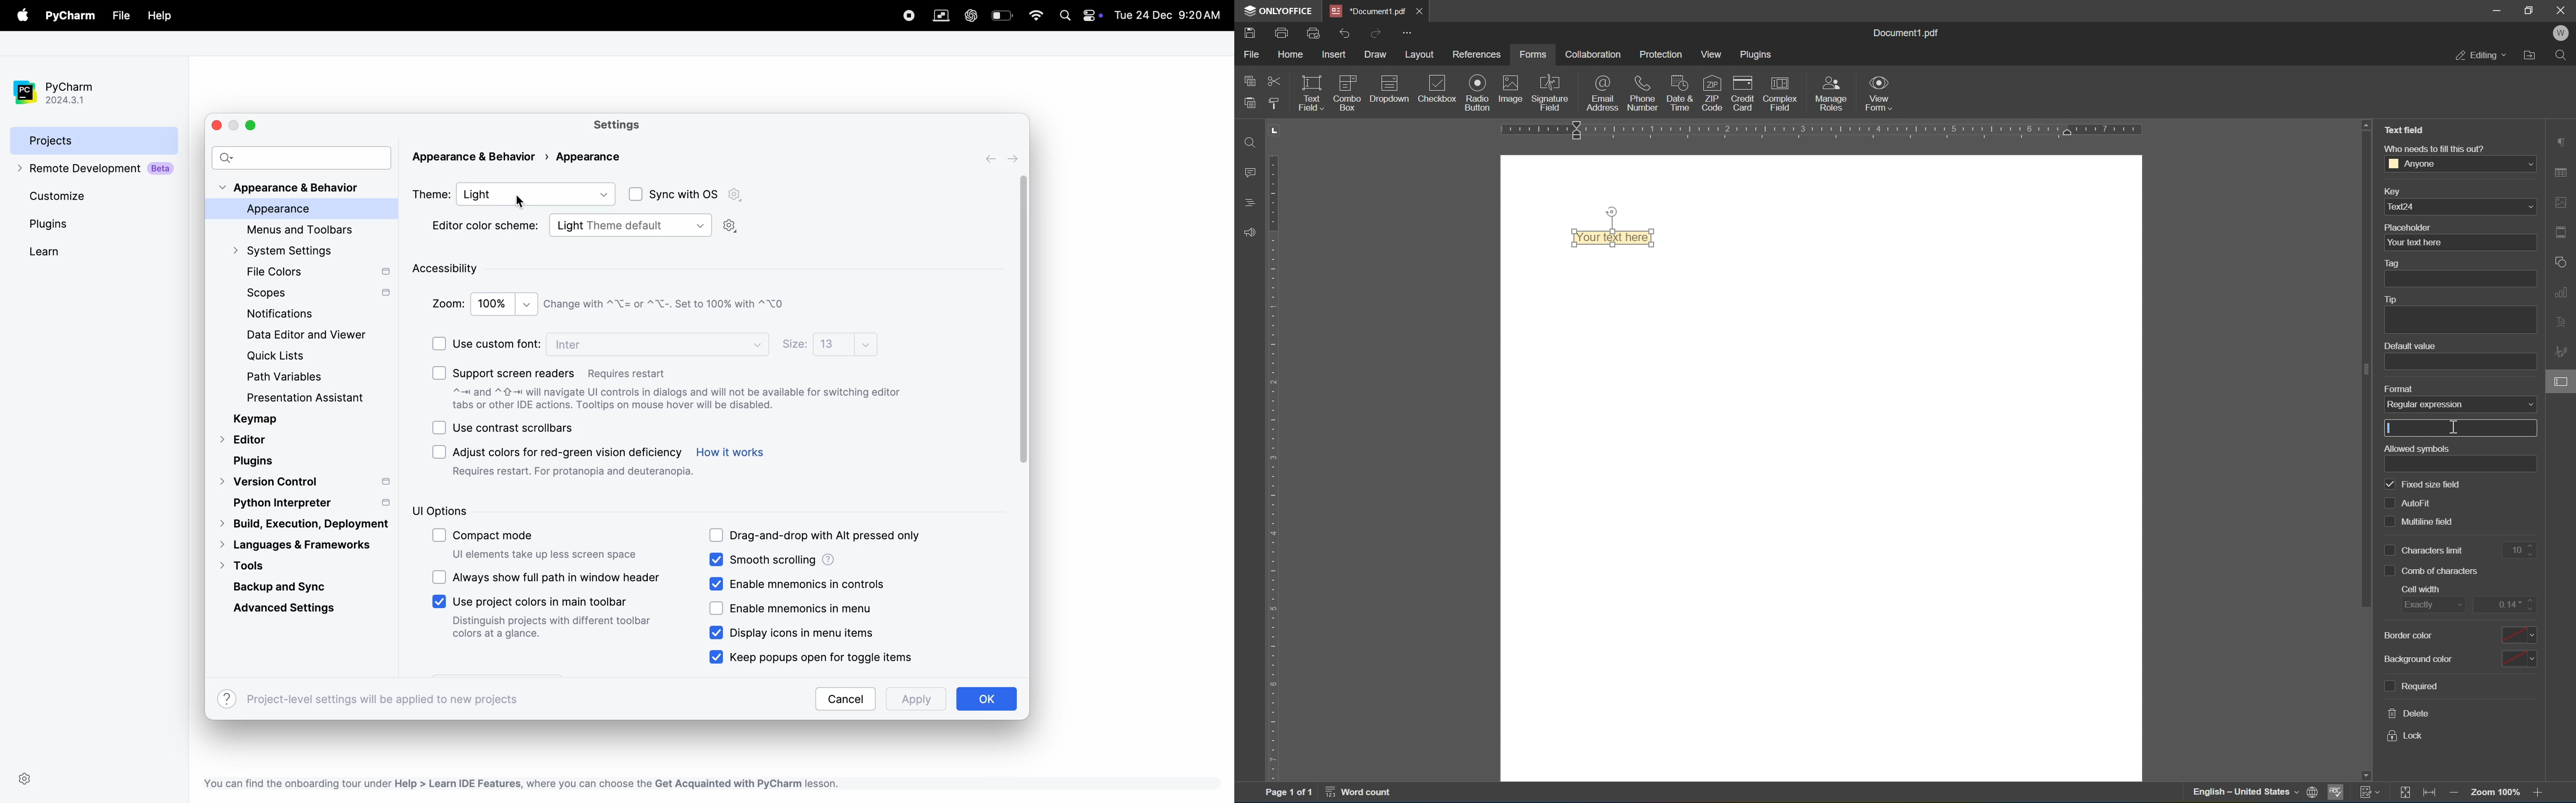  Describe the element at coordinates (519, 784) in the screenshot. I see `ide features` at that location.